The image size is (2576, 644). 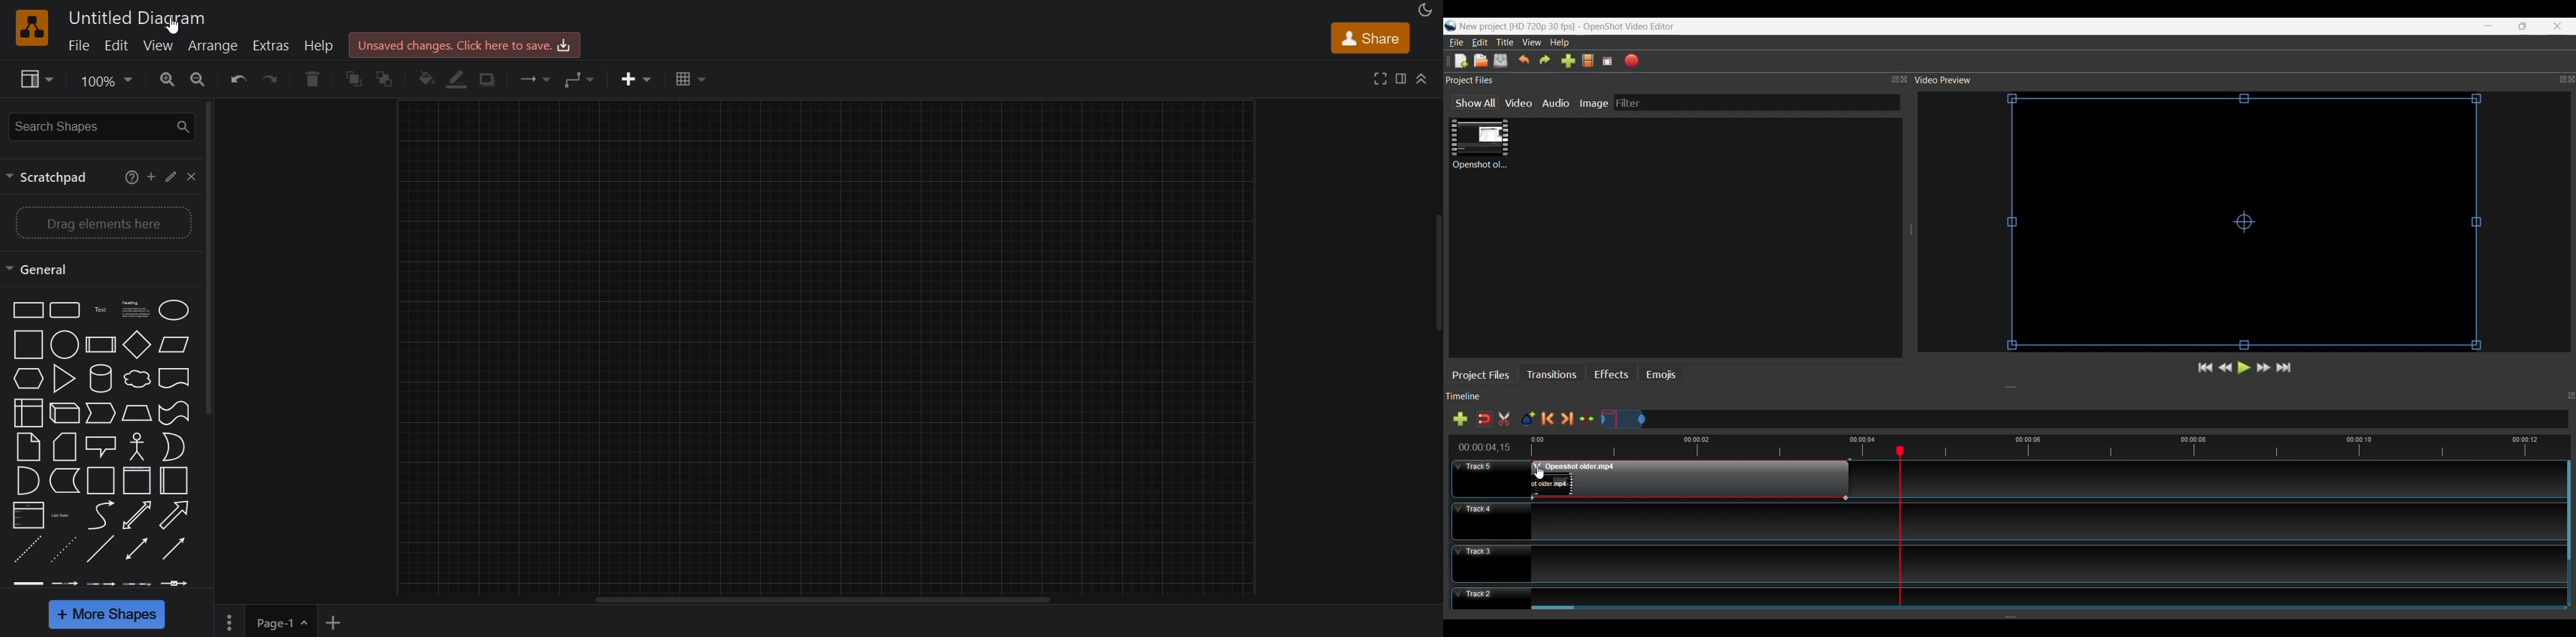 What do you see at coordinates (79, 47) in the screenshot?
I see `file` at bounding box center [79, 47].